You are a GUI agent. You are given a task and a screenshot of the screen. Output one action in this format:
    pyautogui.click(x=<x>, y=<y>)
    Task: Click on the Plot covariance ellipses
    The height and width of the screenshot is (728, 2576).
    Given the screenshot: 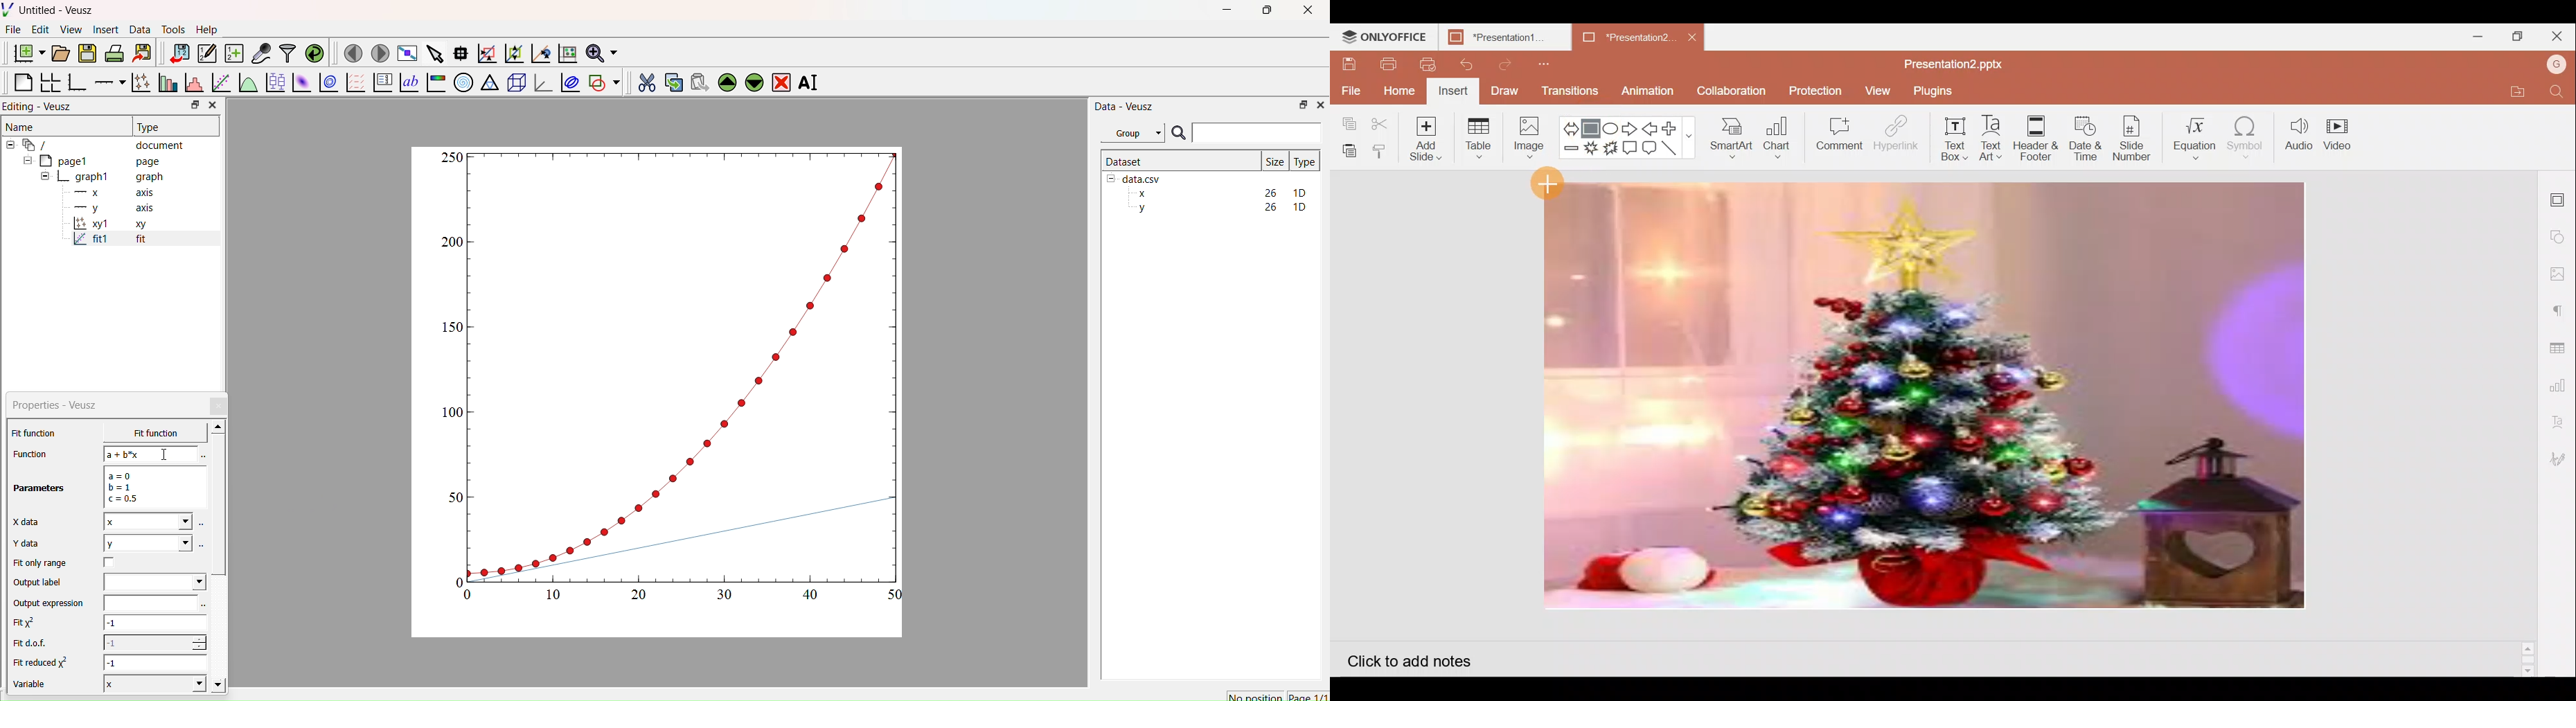 What is the action you would take?
    pyautogui.click(x=569, y=82)
    